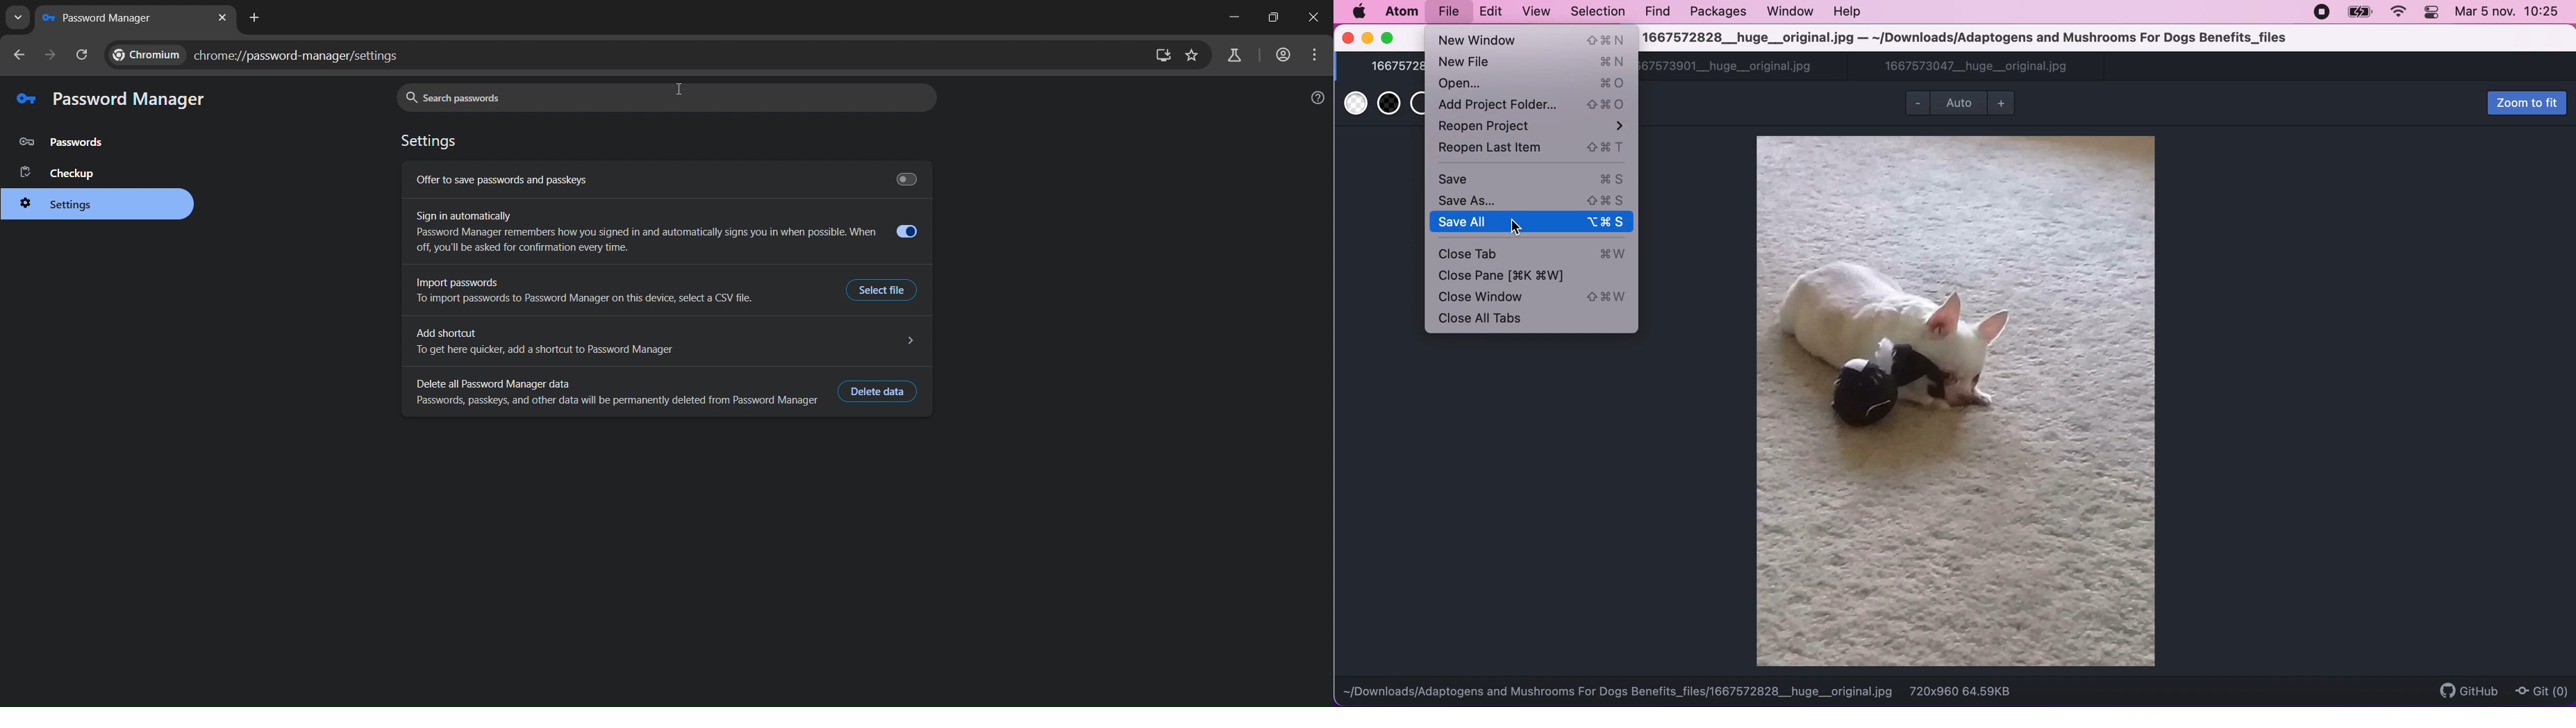  What do you see at coordinates (883, 292) in the screenshot?
I see `Select File` at bounding box center [883, 292].